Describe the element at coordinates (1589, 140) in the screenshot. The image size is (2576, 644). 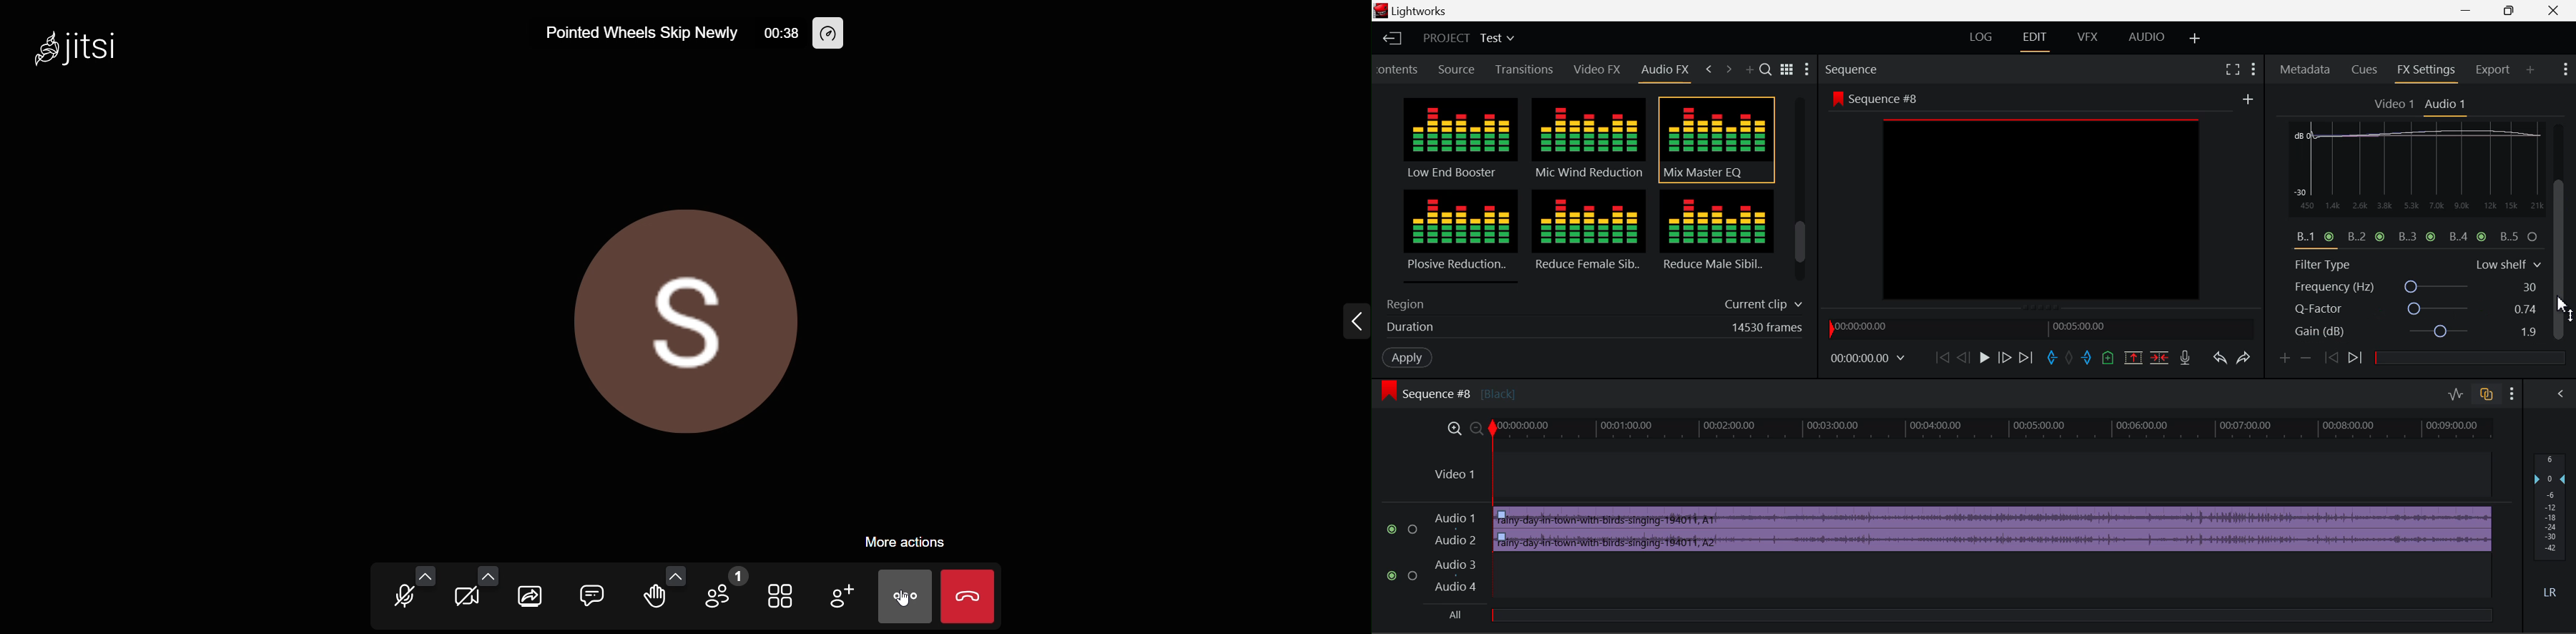
I see `Mic Wind Reduction` at that location.